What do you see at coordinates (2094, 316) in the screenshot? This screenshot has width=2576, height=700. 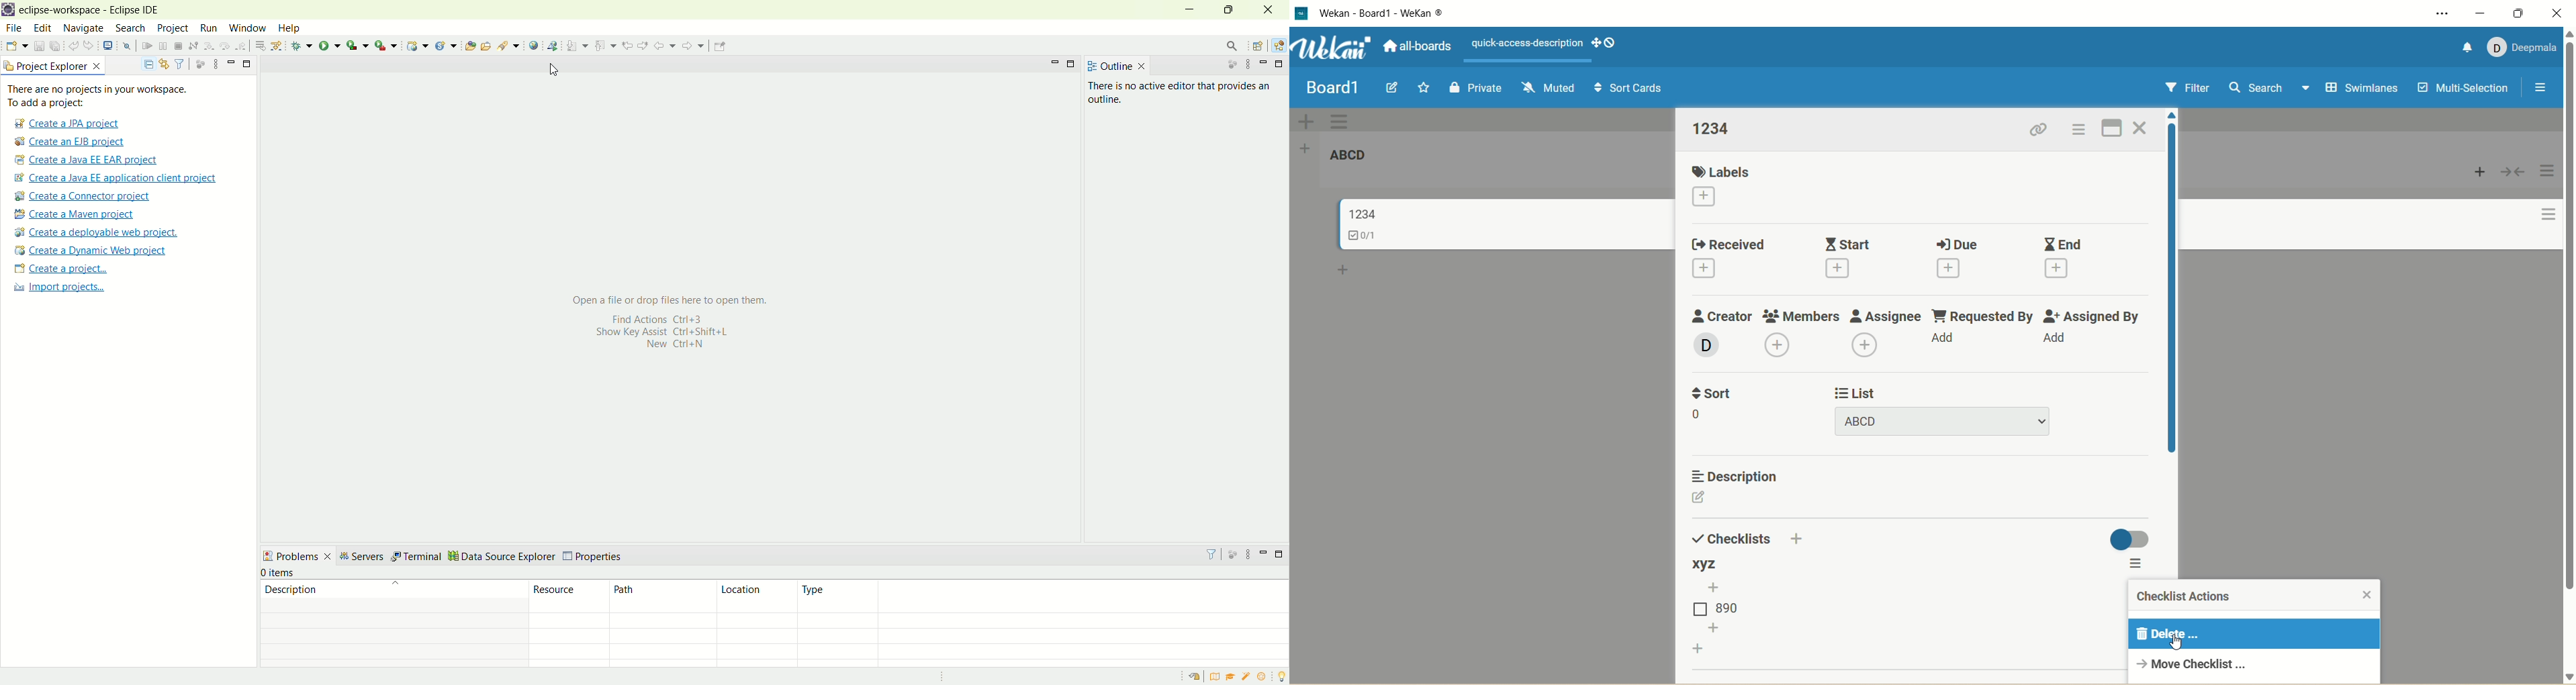 I see `assigned by` at bounding box center [2094, 316].